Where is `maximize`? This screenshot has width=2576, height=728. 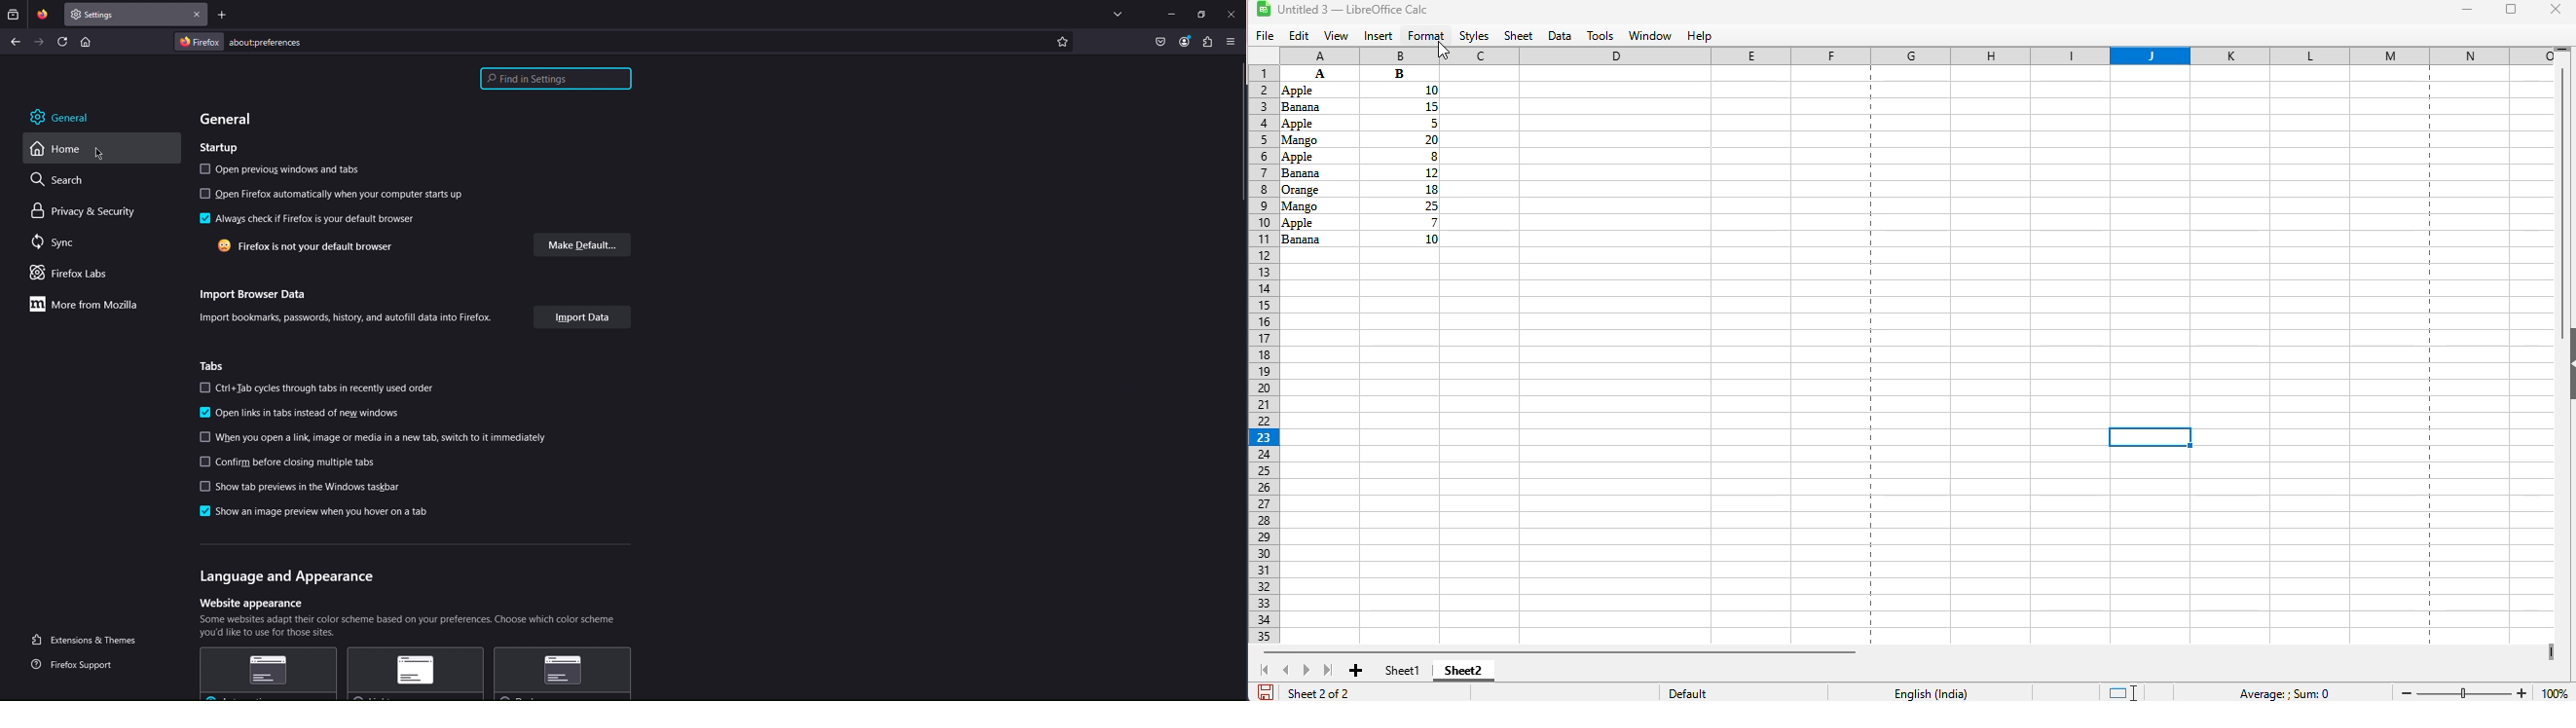
maximize is located at coordinates (2513, 9).